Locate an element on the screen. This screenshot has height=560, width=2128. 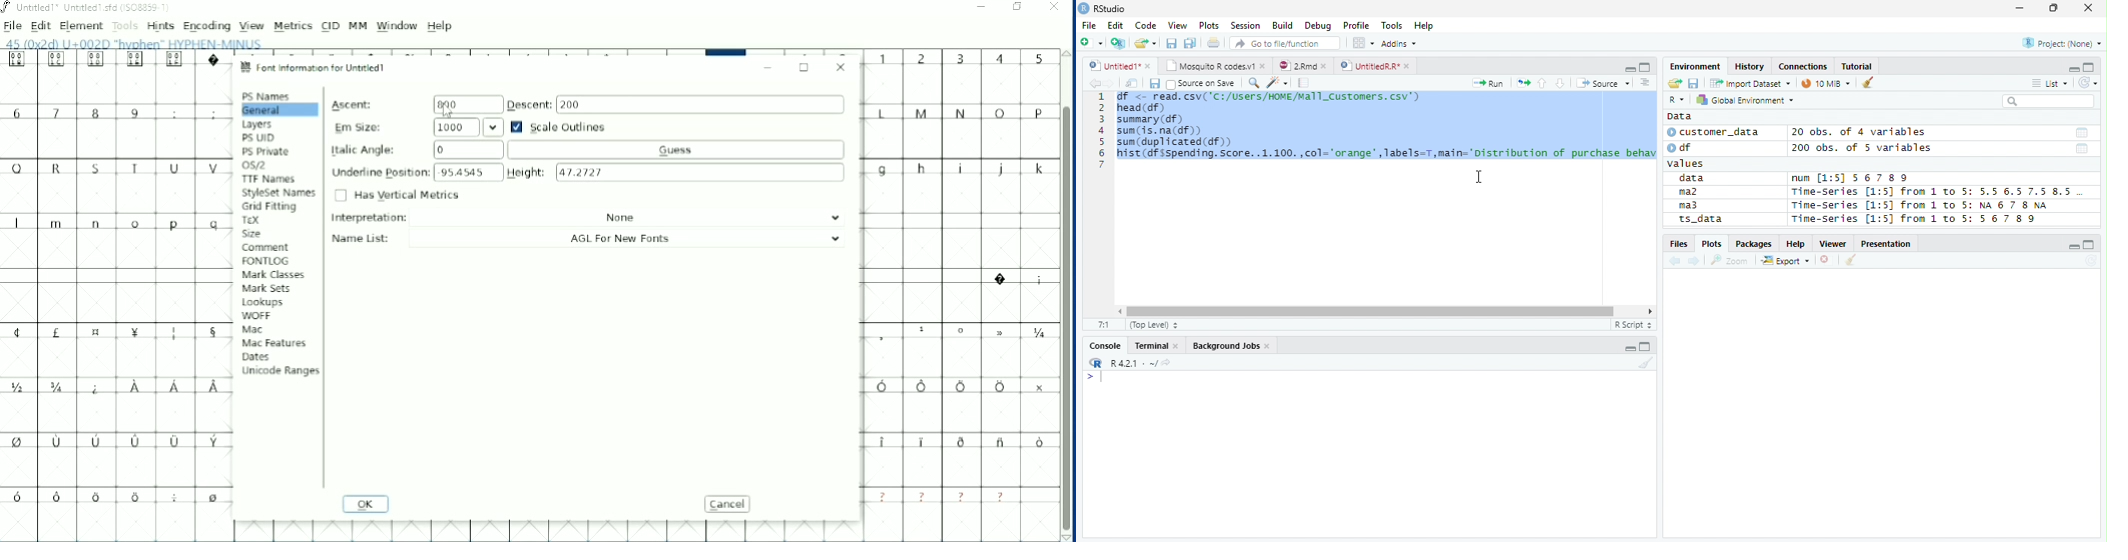
Save is located at coordinates (1693, 82).